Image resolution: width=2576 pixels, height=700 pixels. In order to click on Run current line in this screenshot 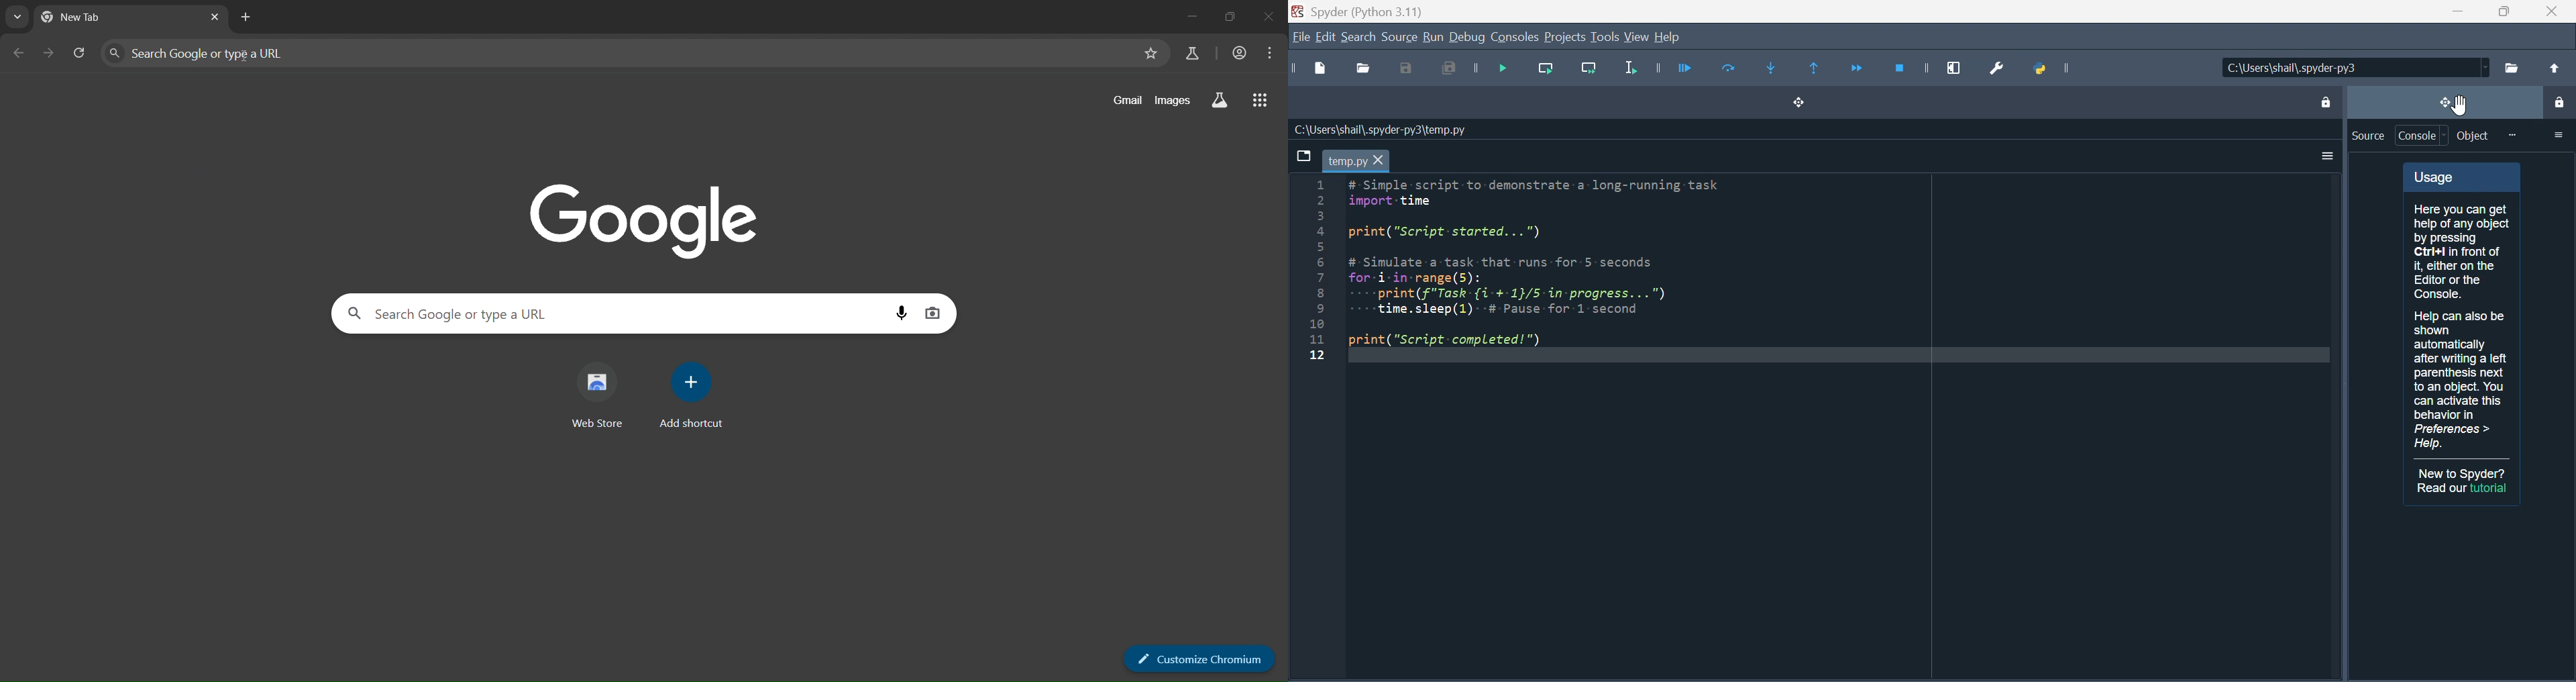, I will do `click(1548, 70)`.